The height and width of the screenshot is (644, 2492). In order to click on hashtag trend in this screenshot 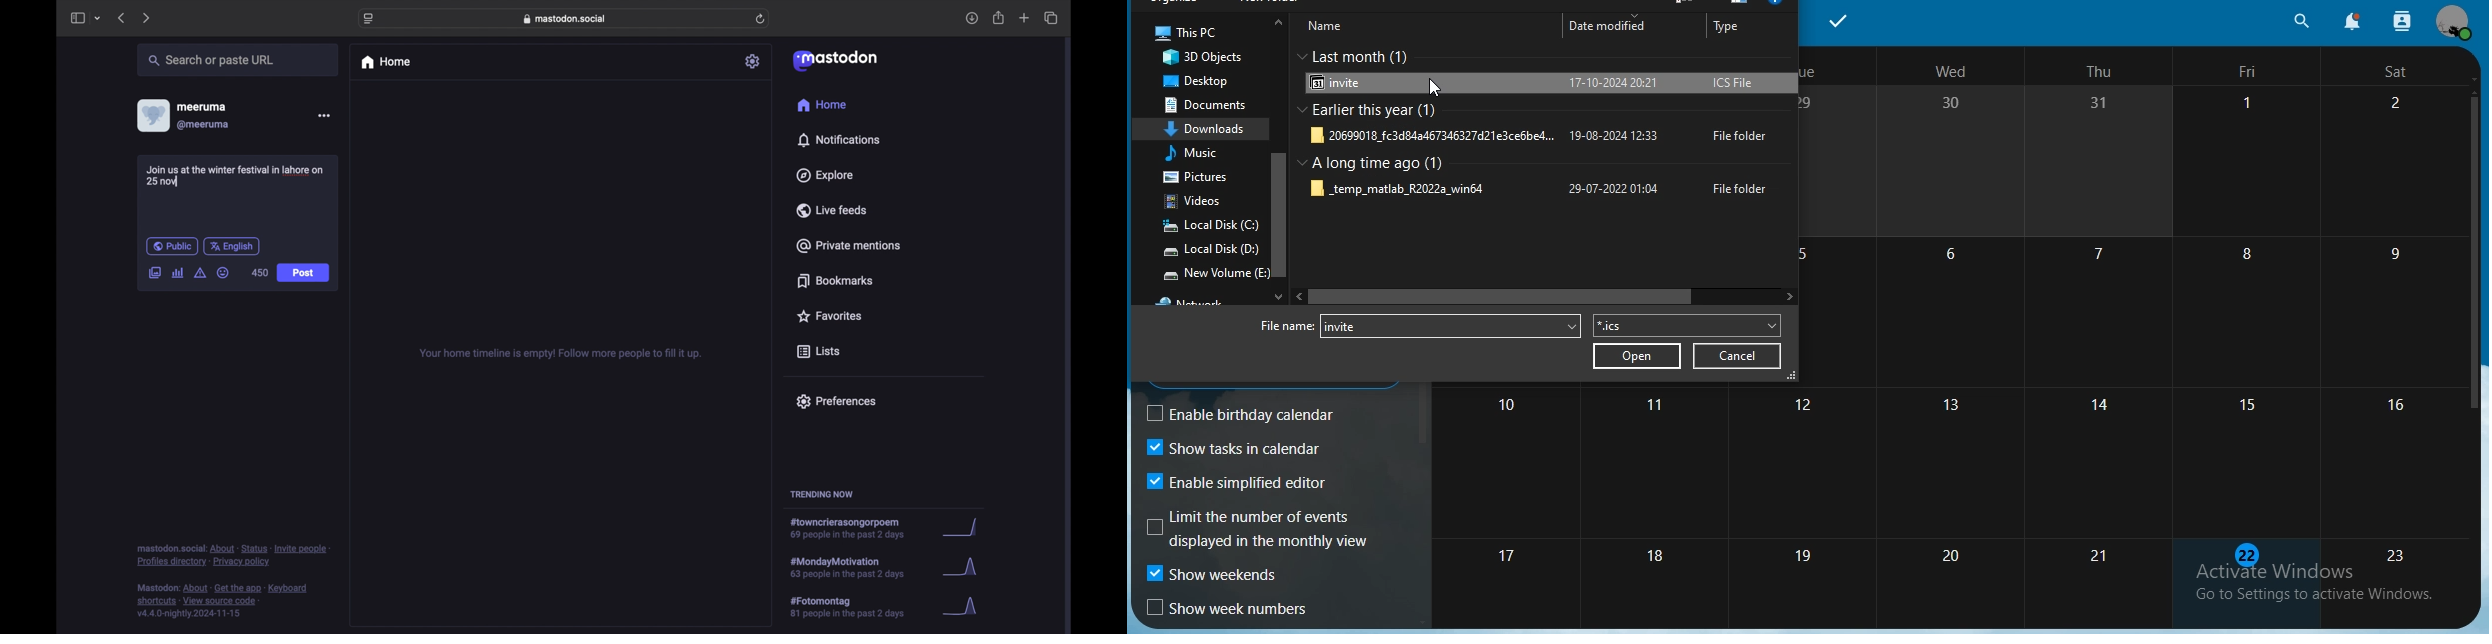, I will do `click(854, 529)`.